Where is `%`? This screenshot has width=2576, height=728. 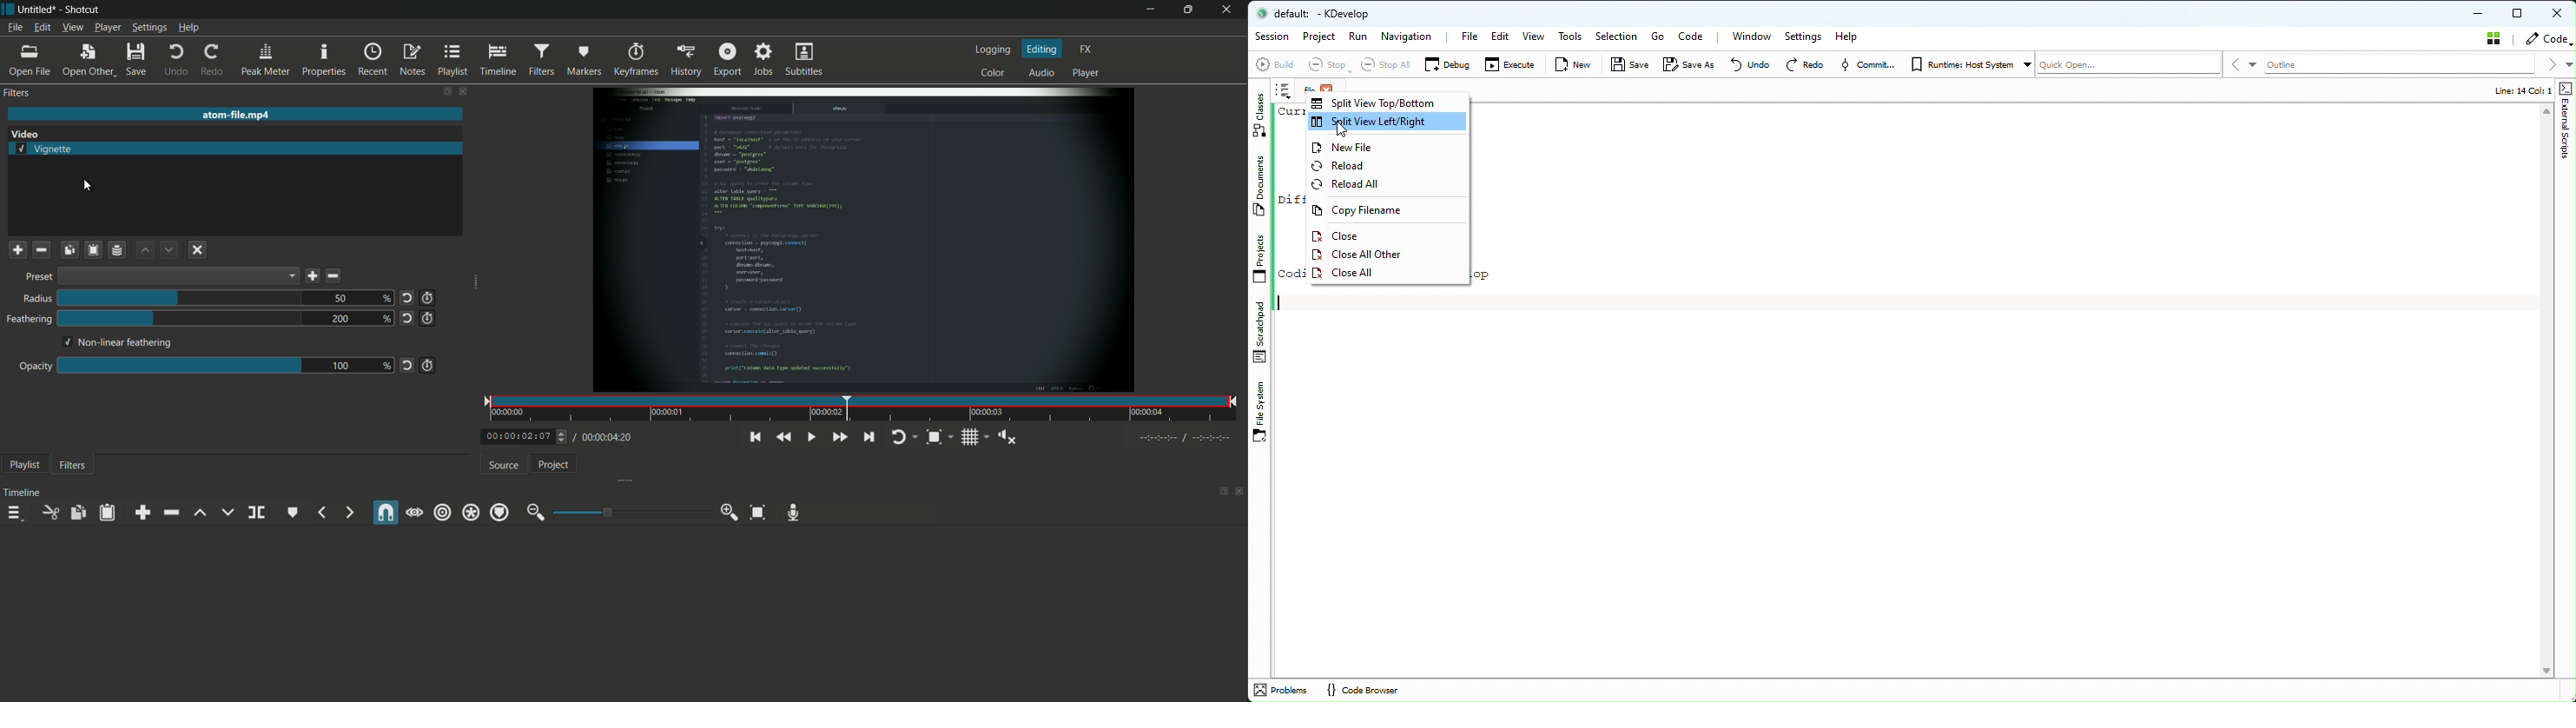
% is located at coordinates (385, 299).